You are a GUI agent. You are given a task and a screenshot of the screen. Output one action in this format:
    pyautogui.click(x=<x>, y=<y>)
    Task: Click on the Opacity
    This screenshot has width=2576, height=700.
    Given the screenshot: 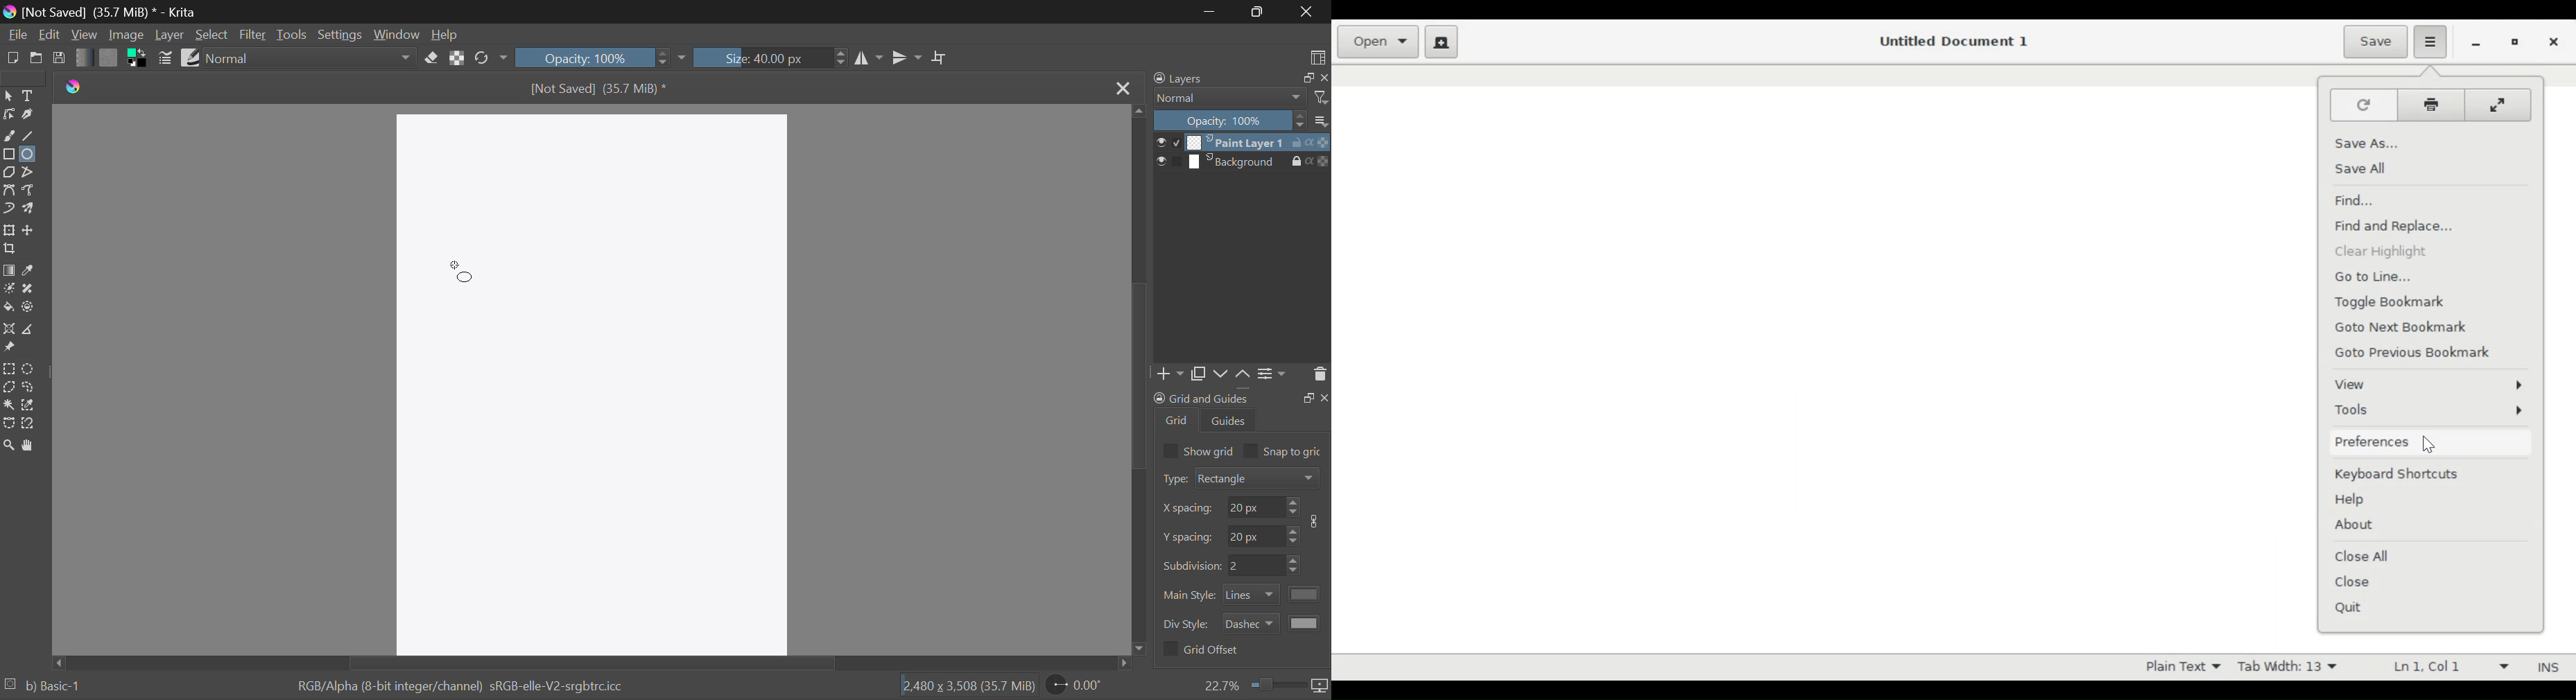 What is the action you would take?
    pyautogui.click(x=602, y=58)
    